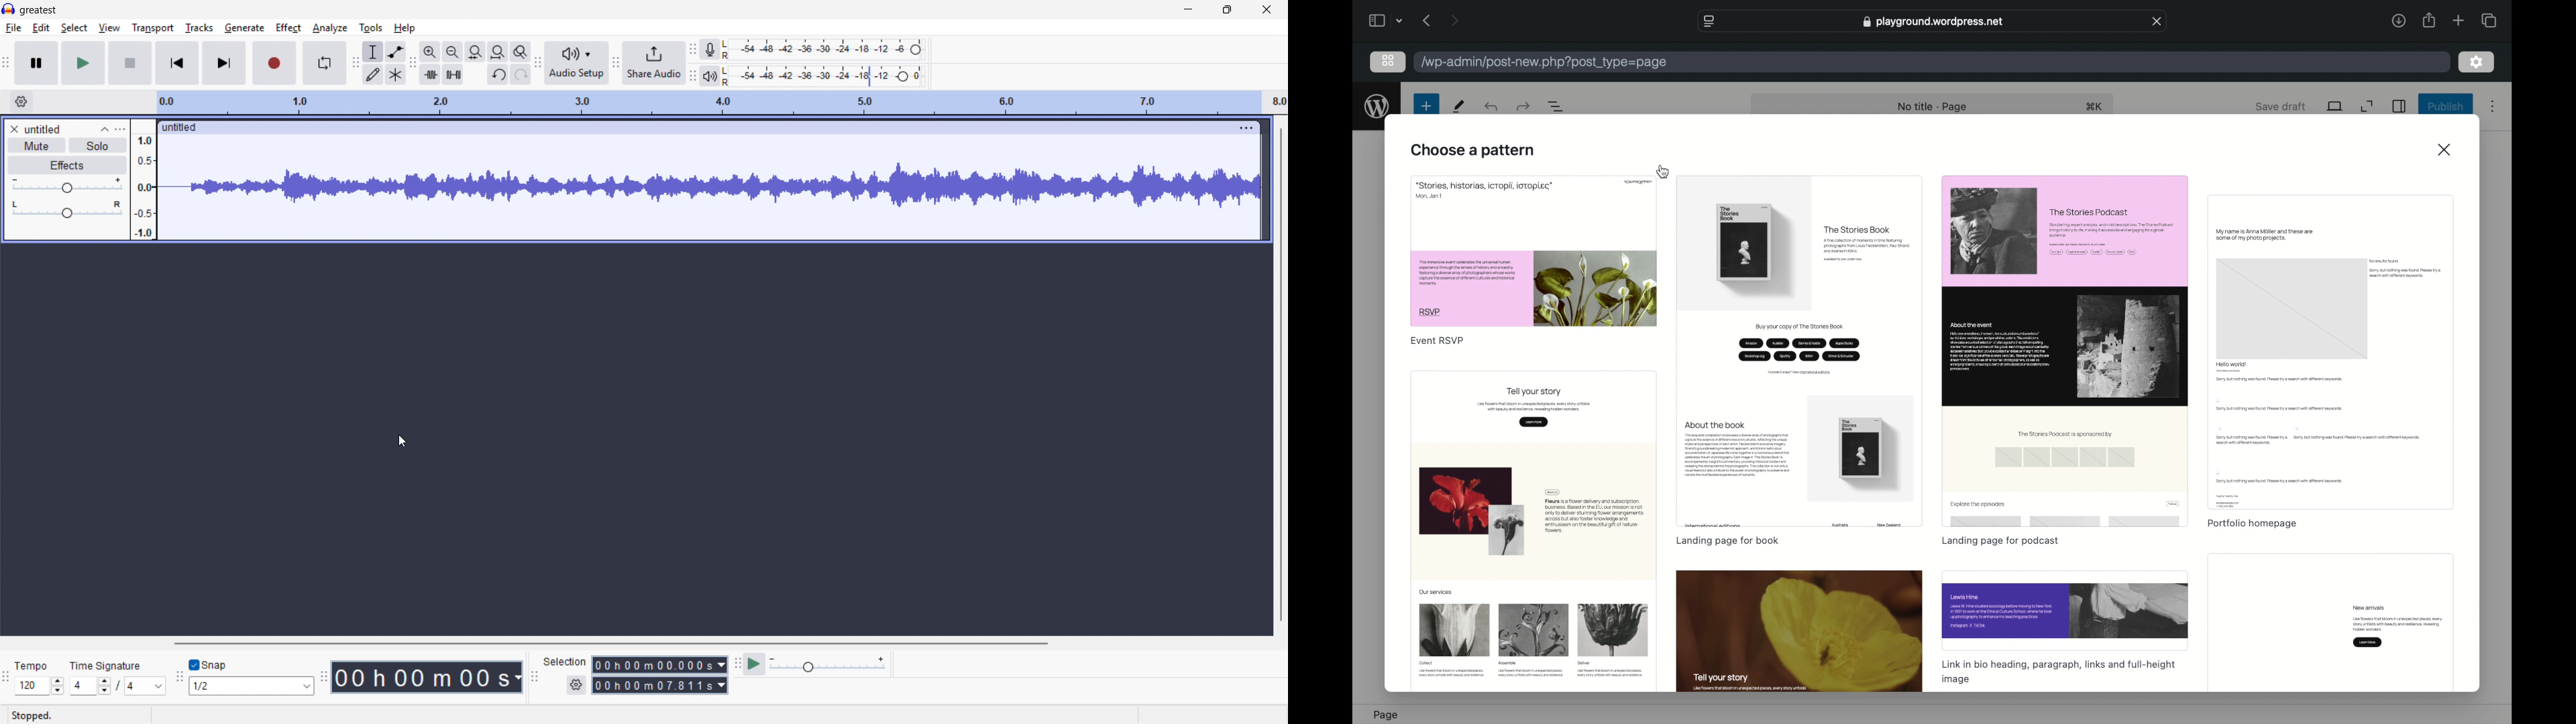 This screenshot has width=2576, height=728. What do you see at coordinates (736, 664) in the screenshot?
I see `play at speed toolbar` at bounding box center [736, 664].